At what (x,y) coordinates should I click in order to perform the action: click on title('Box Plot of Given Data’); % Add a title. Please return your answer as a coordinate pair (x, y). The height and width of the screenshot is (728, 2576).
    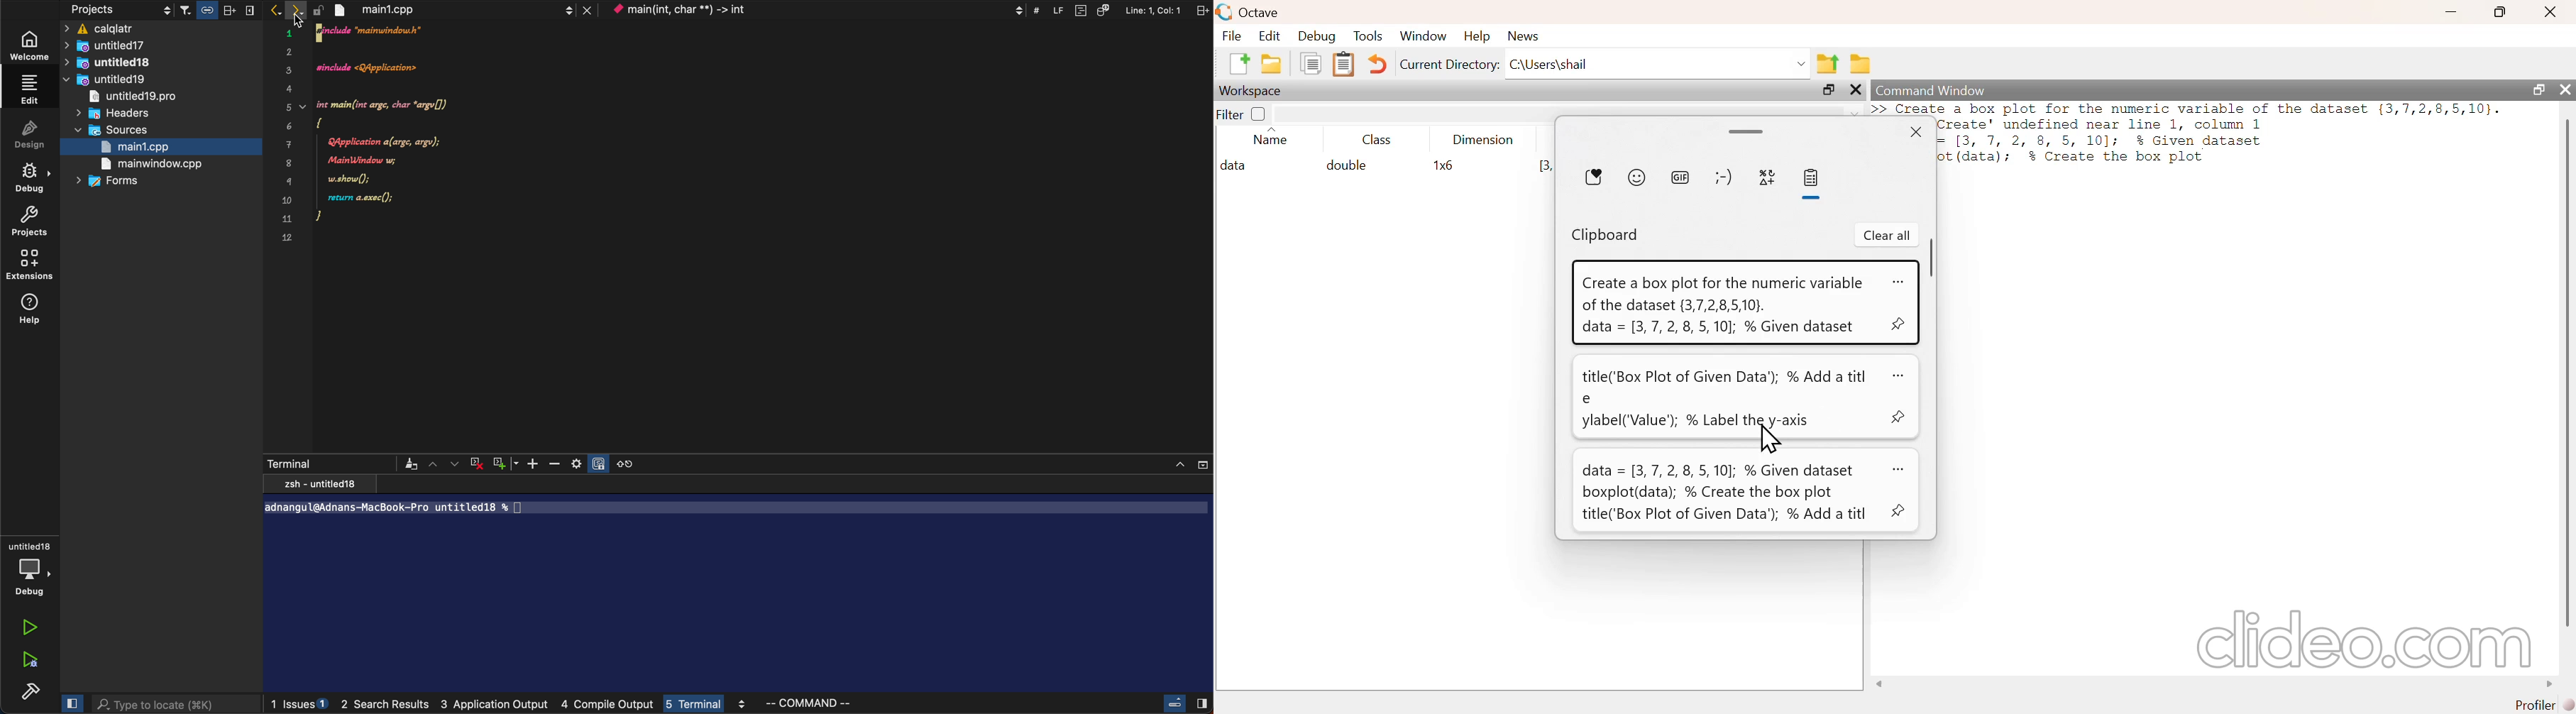
    Looking at the image, I should click on (1728, 388).